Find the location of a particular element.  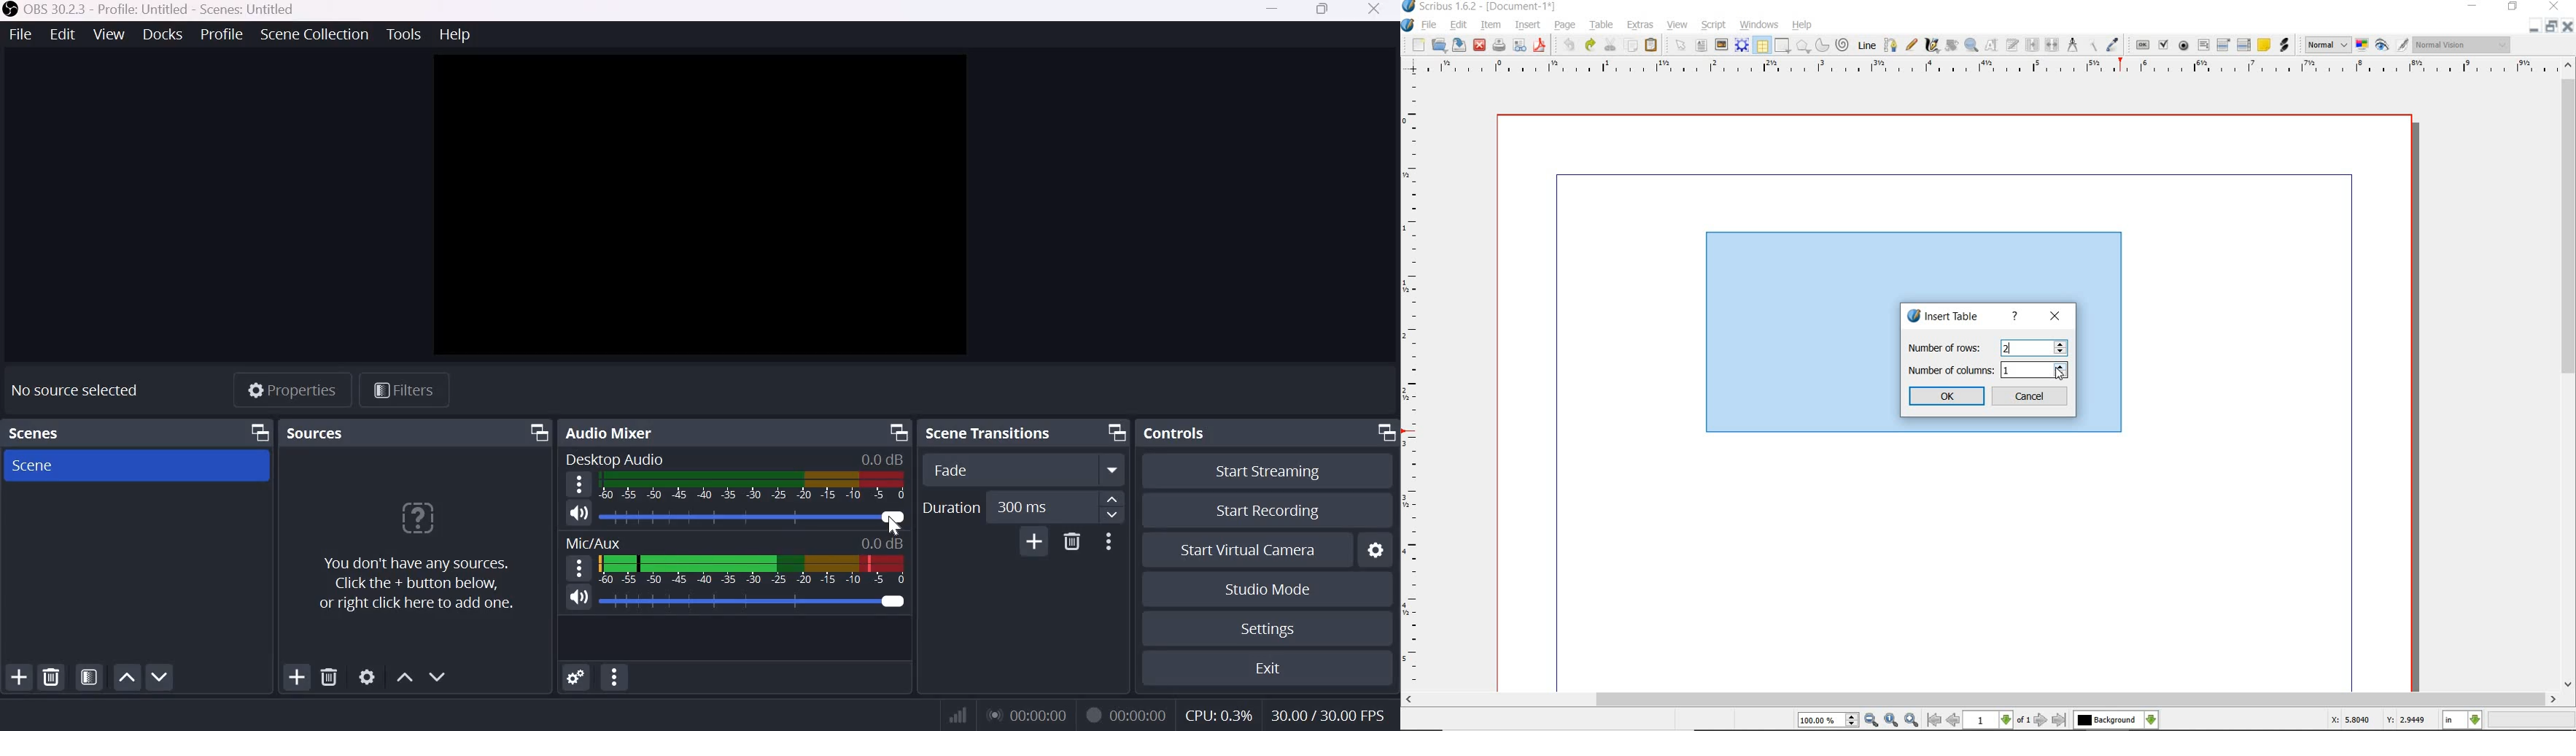

Open source filters is located at coordinates (404, 389).